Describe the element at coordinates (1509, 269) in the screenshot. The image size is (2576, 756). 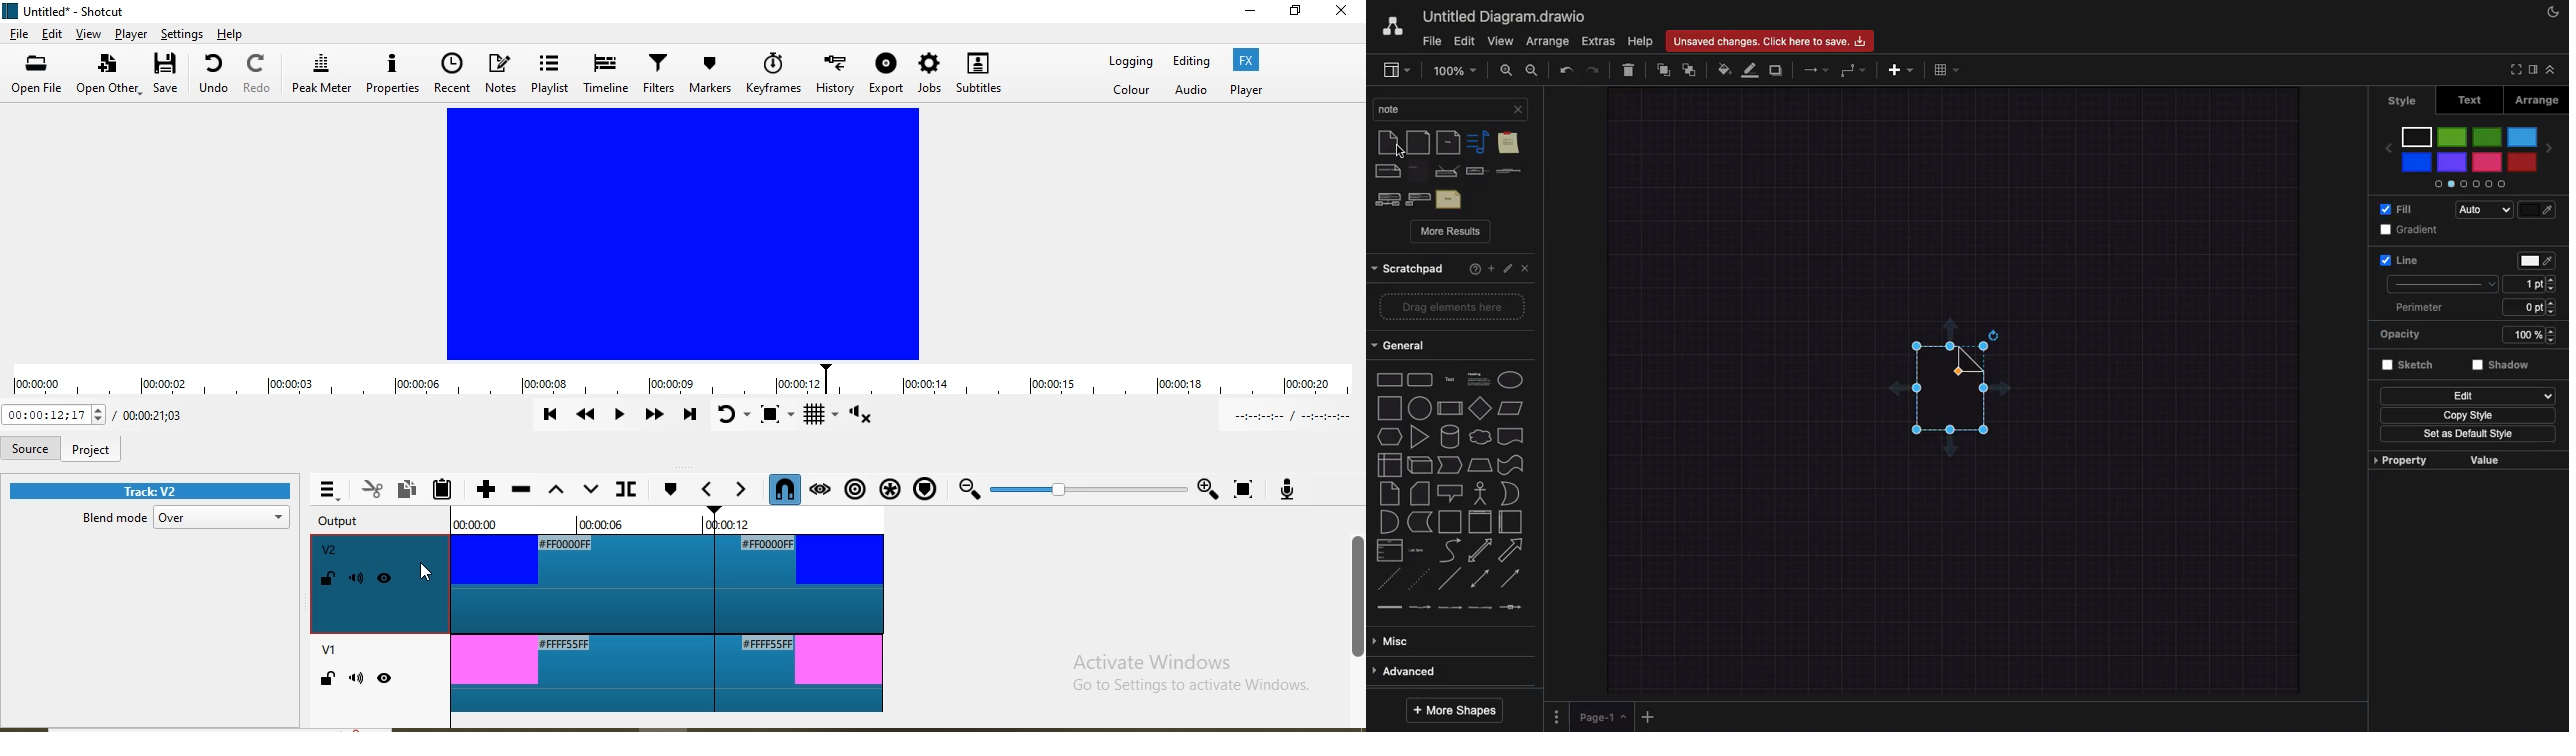
I see `Edit` at that location.